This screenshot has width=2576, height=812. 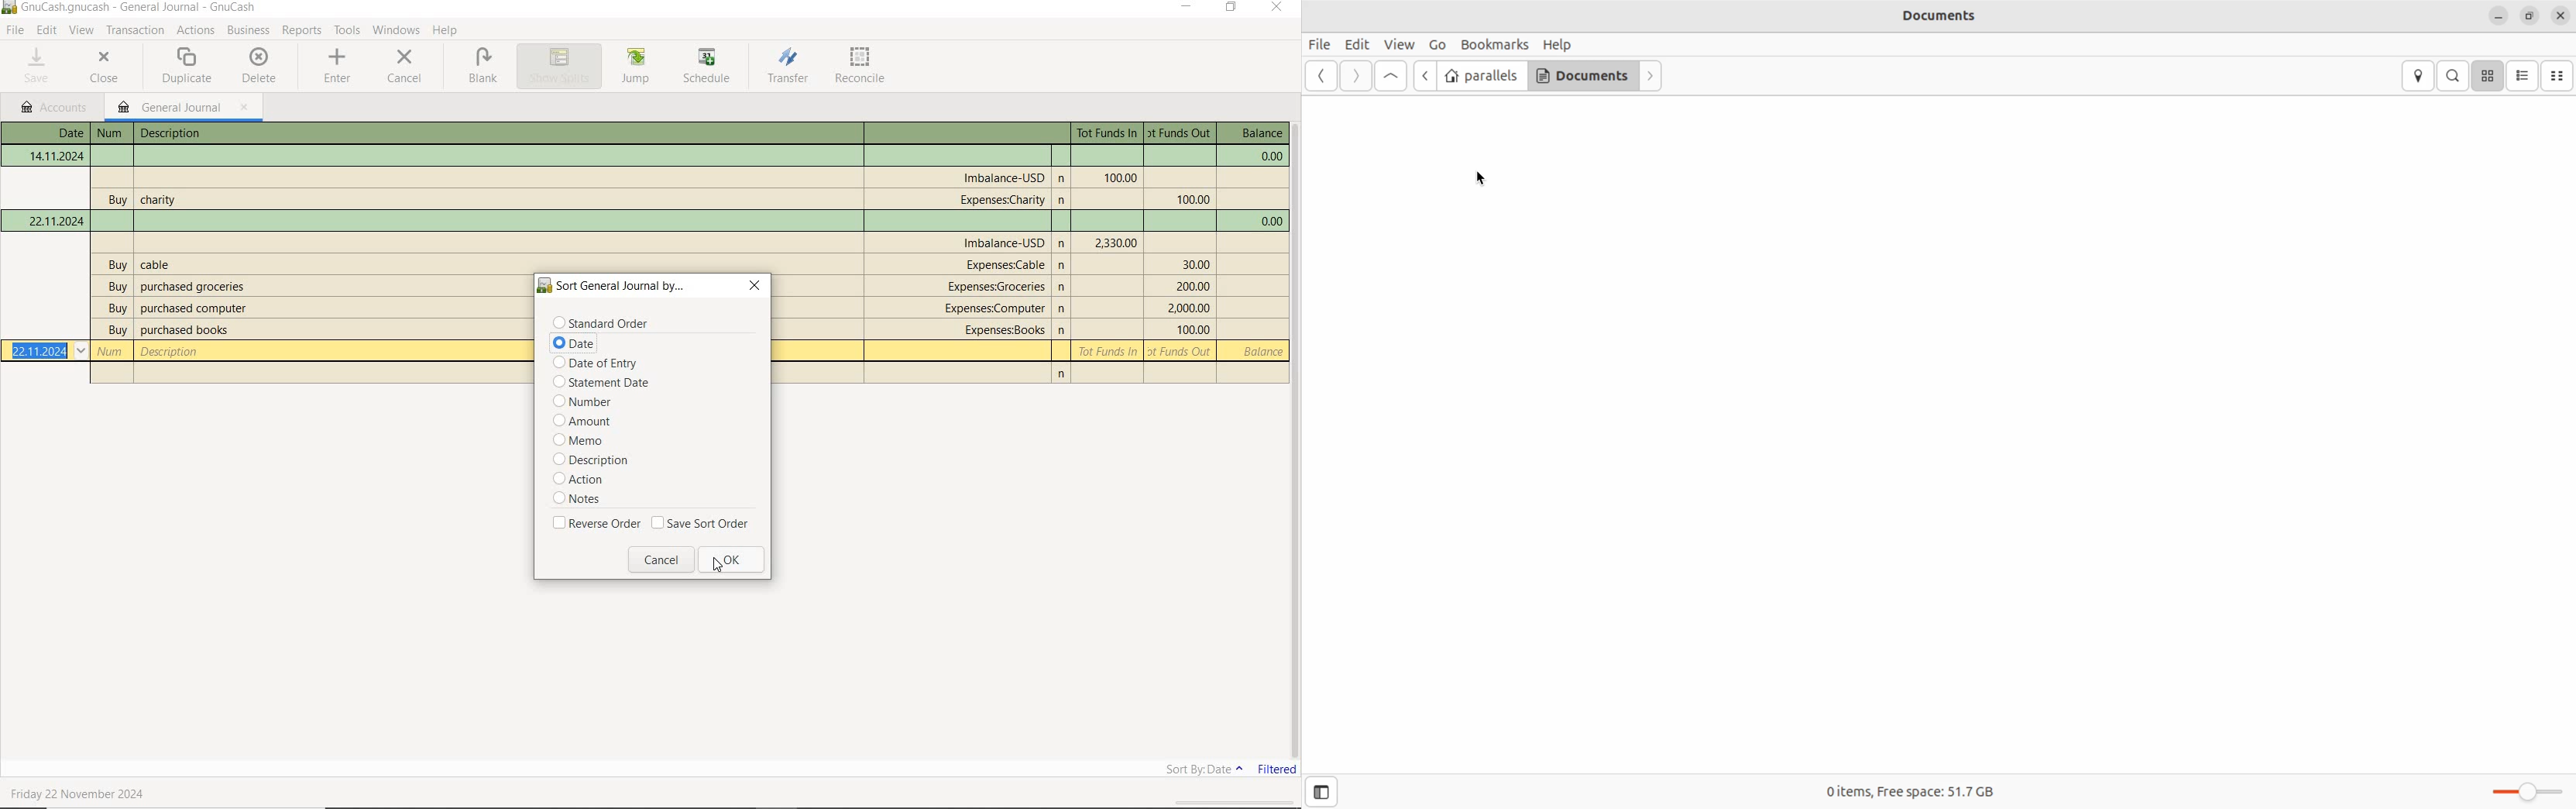 What do you see at coordinates (1063, 177) in the screenshot?
I see `n` at bounding box center [1063, 177].